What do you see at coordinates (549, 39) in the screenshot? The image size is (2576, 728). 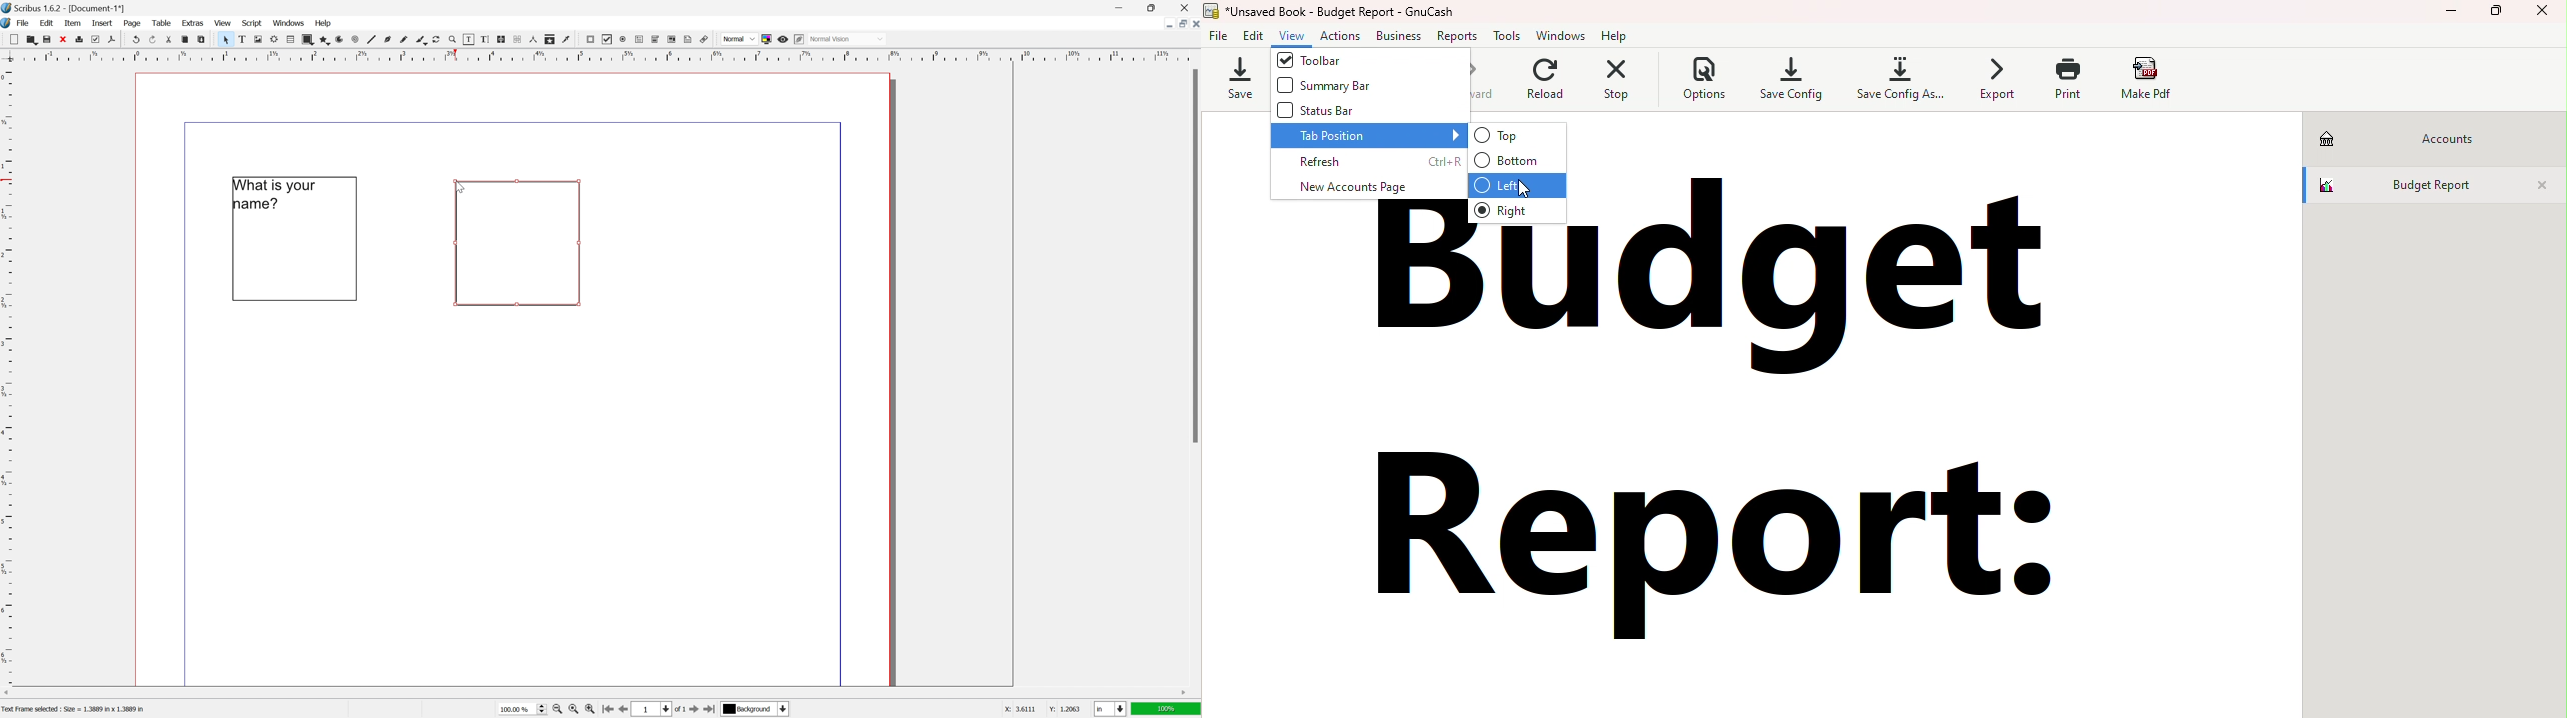 I see `copy item properties` at bounding box center [549, 39].